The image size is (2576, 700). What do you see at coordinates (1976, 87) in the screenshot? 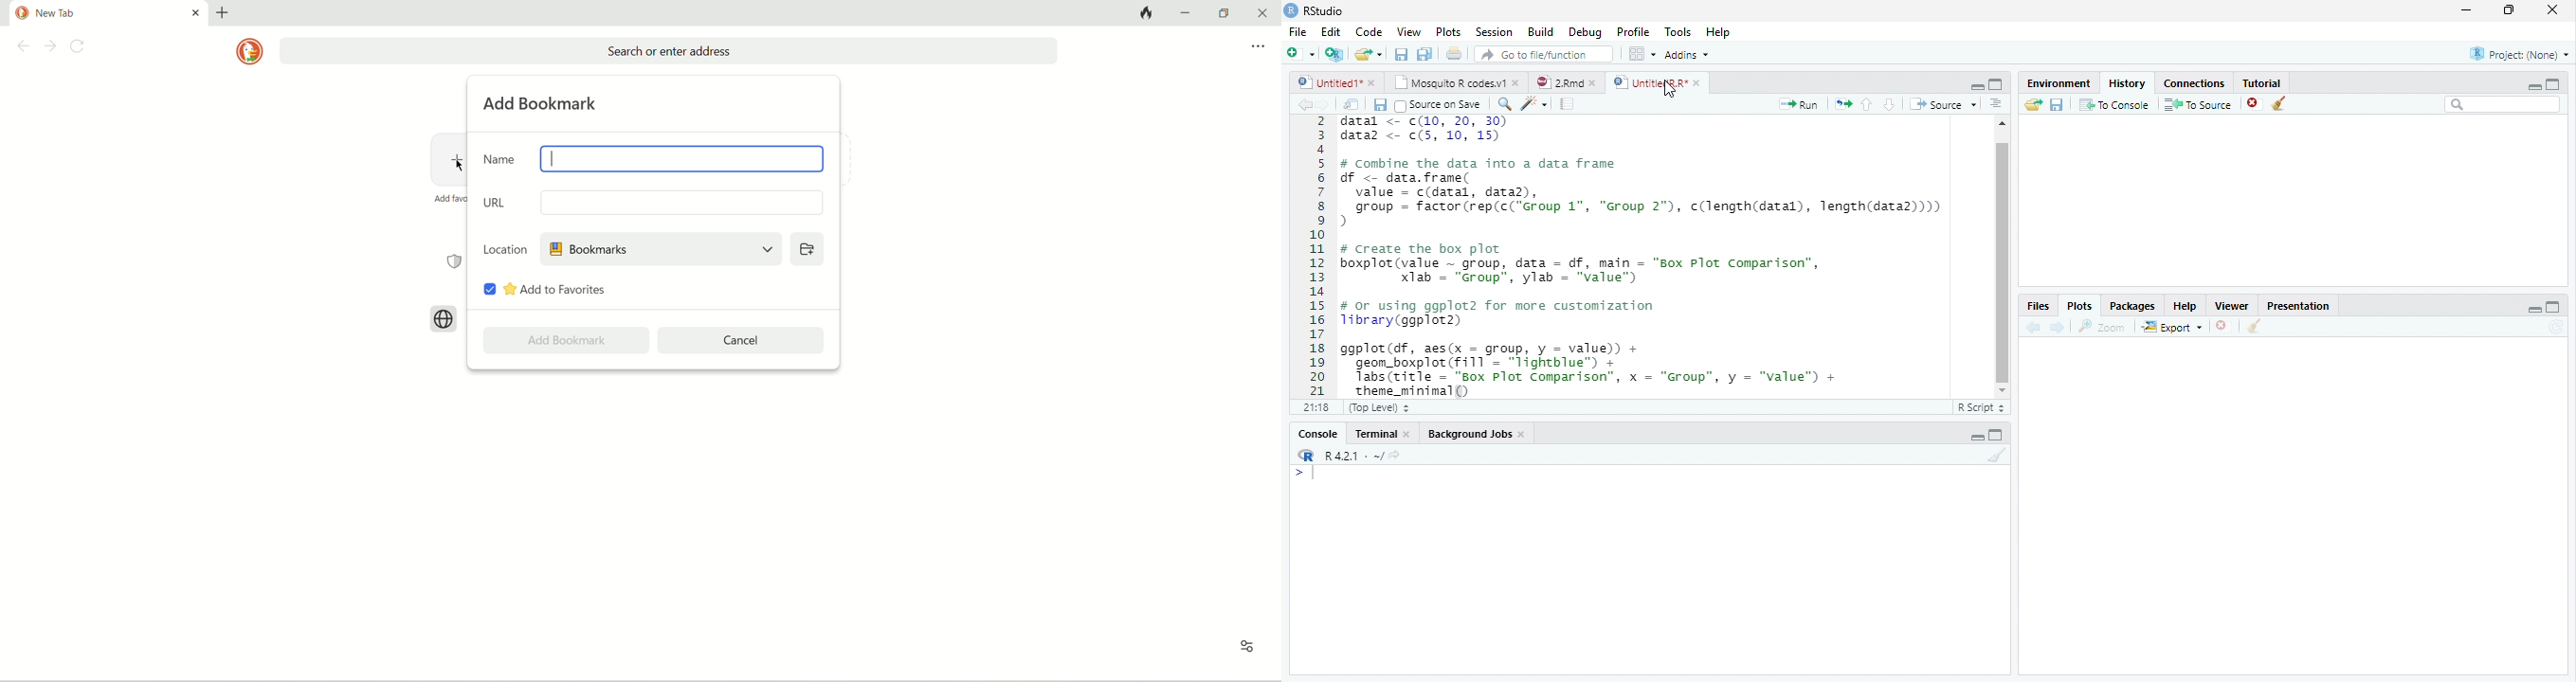
I see `Minimize` at bounding box center [1976, 87].